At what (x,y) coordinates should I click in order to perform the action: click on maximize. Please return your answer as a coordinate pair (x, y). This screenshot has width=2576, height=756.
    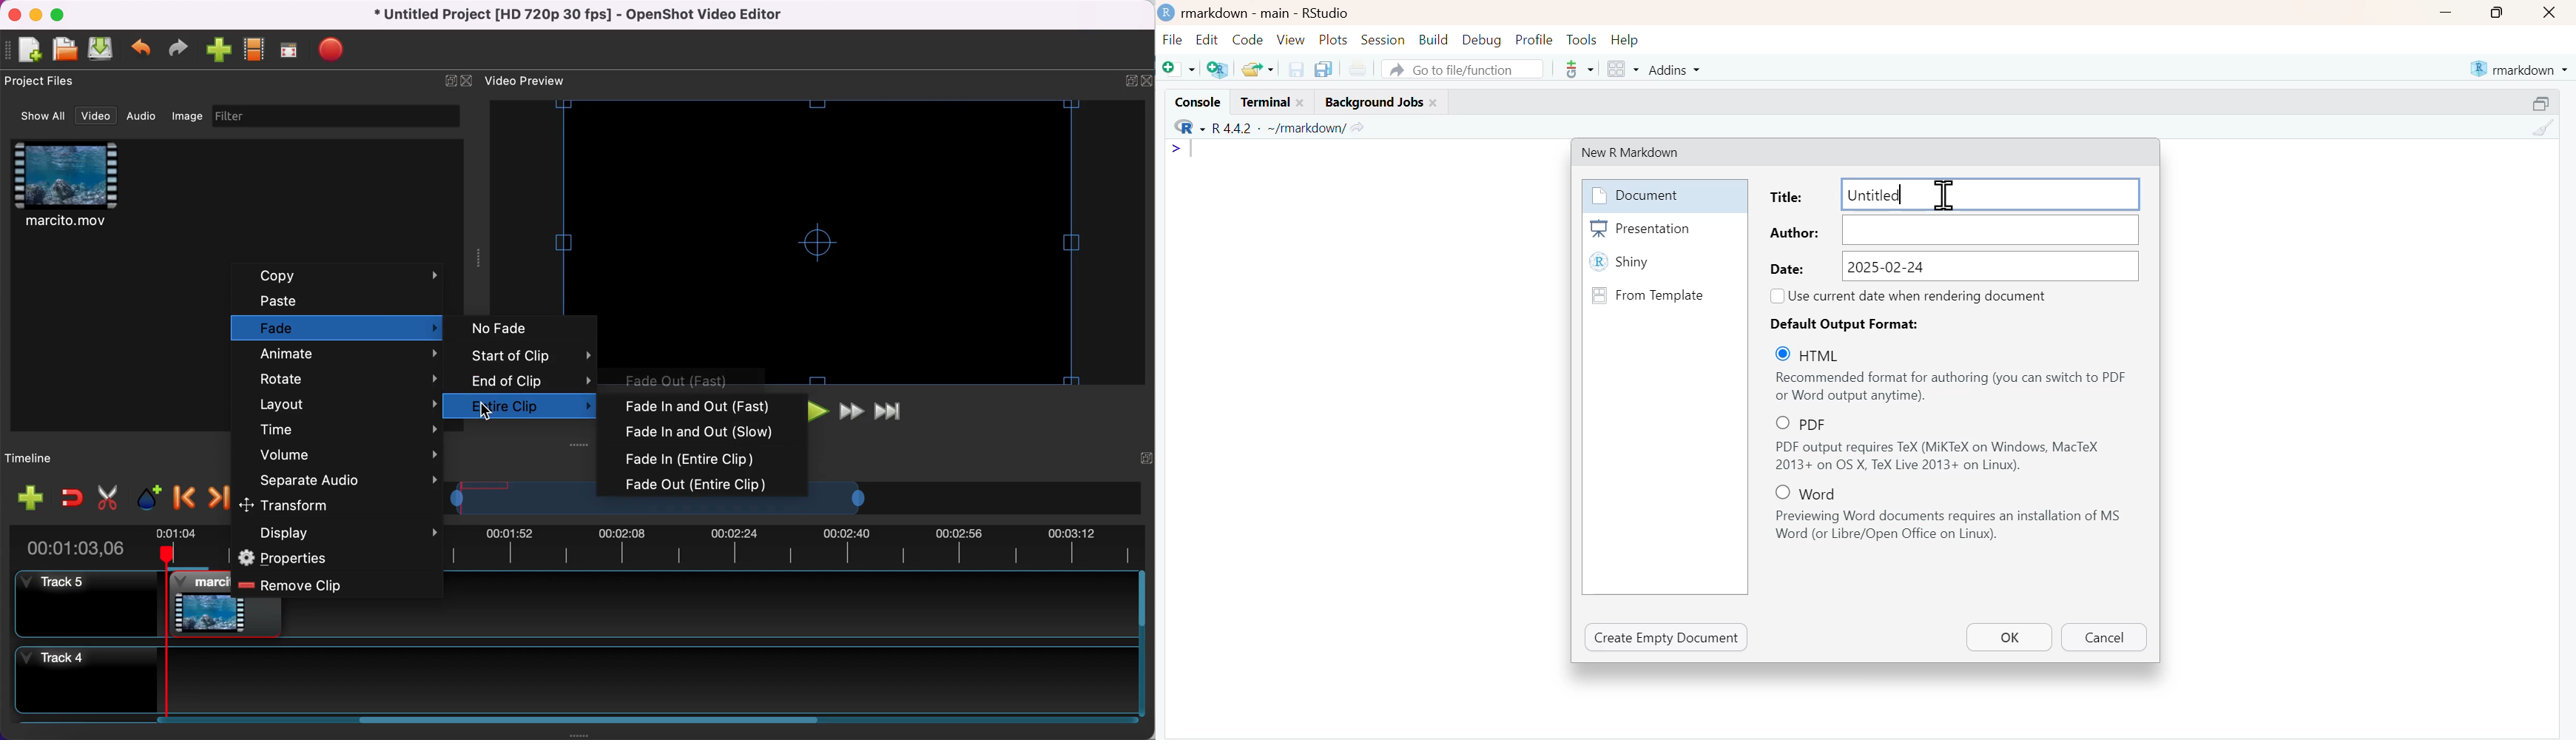
    Looking at the image, I should click on (2542, 102).